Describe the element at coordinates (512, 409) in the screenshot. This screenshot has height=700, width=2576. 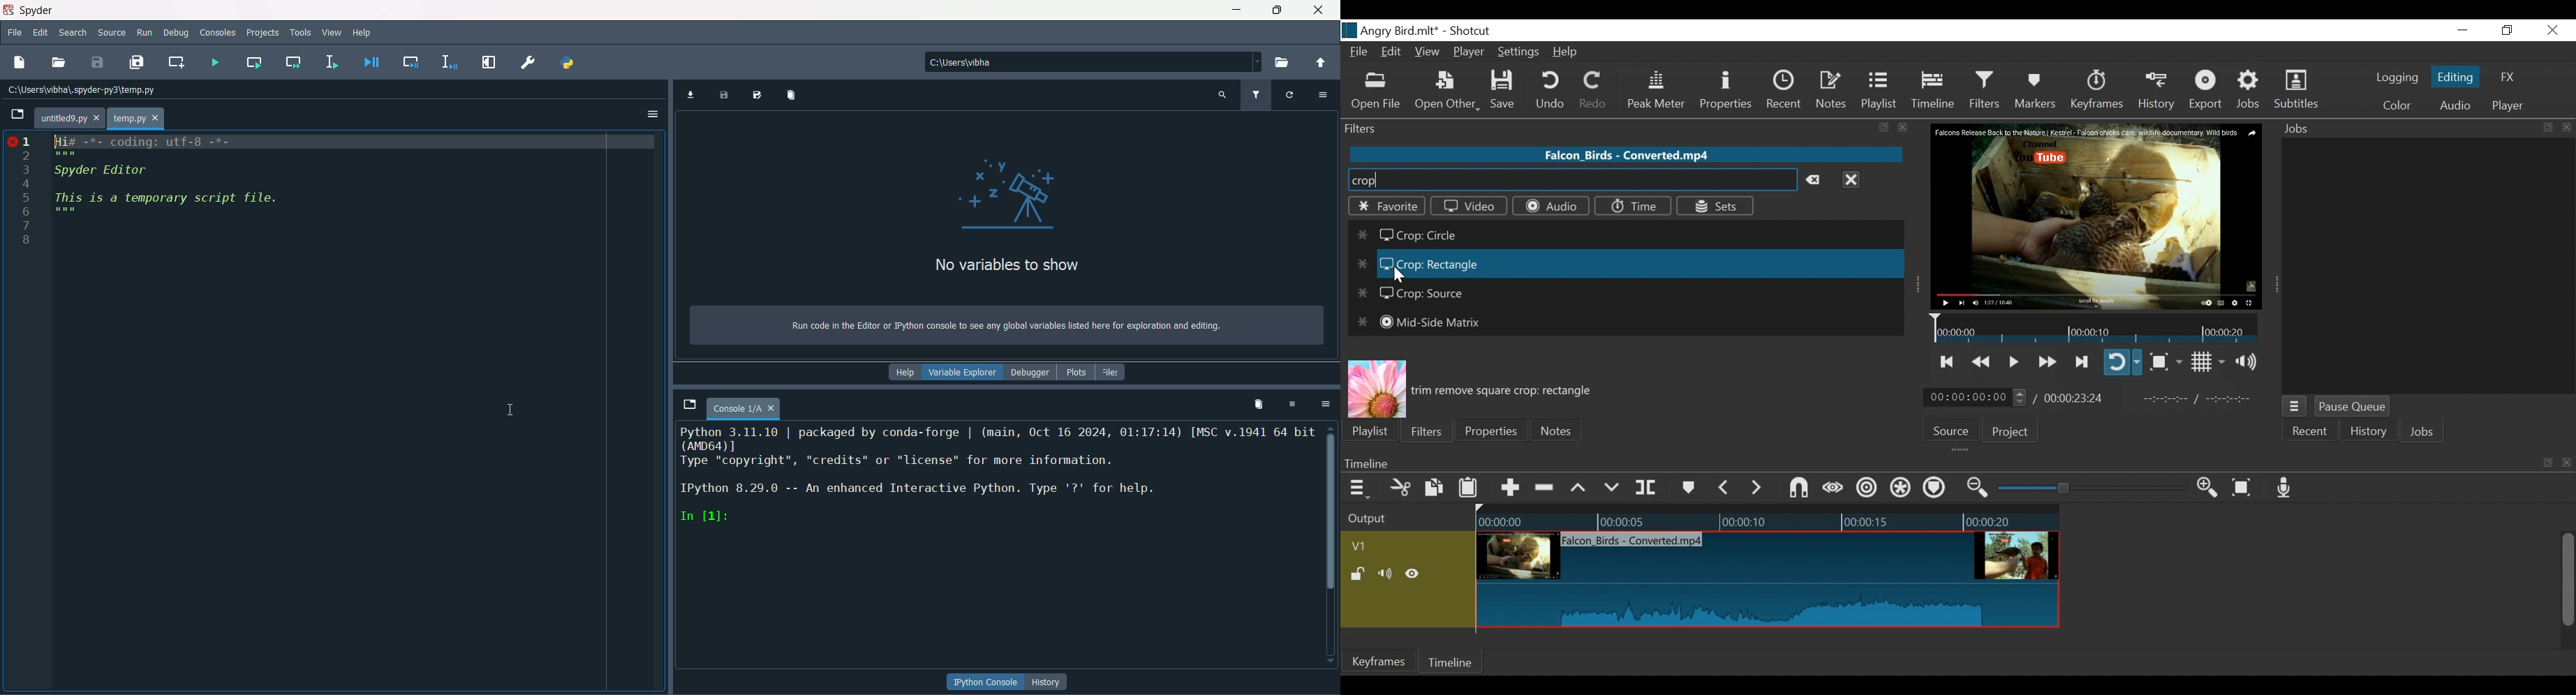
I see `cursor` at that location.